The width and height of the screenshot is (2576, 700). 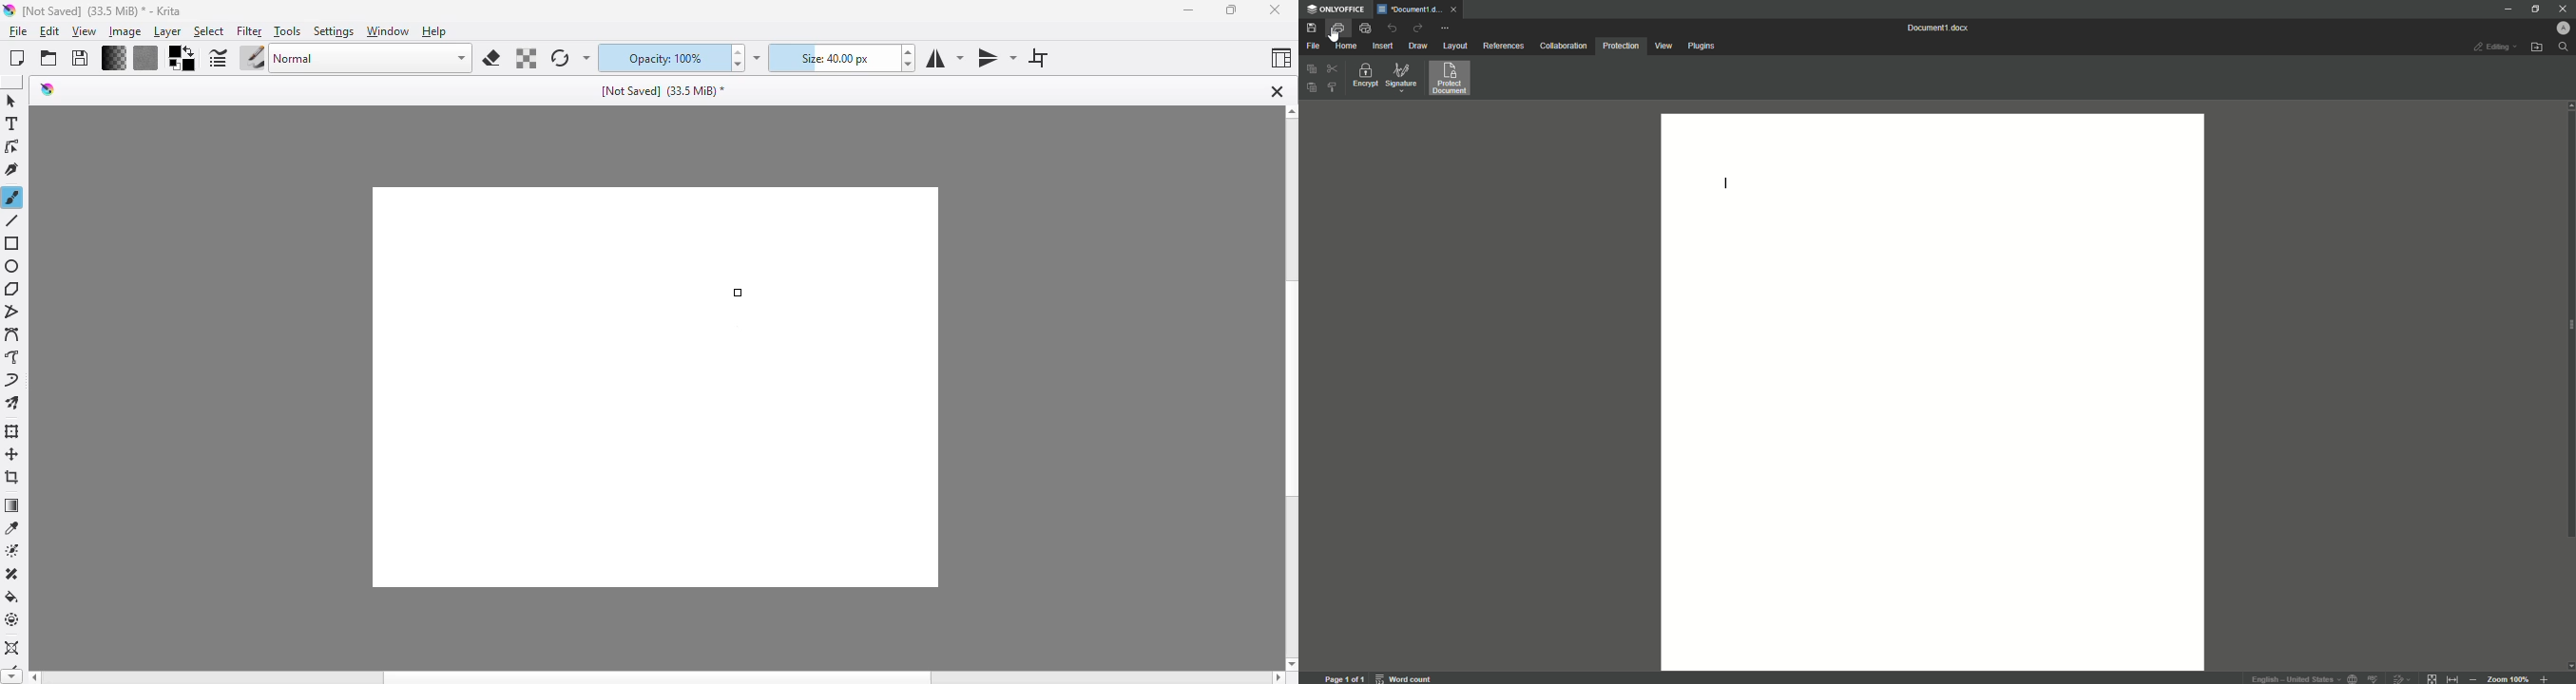 What do you see at coordinates (2354, 678) in the screenshot?
I see `set document language` at bounding box center [2354, 678].